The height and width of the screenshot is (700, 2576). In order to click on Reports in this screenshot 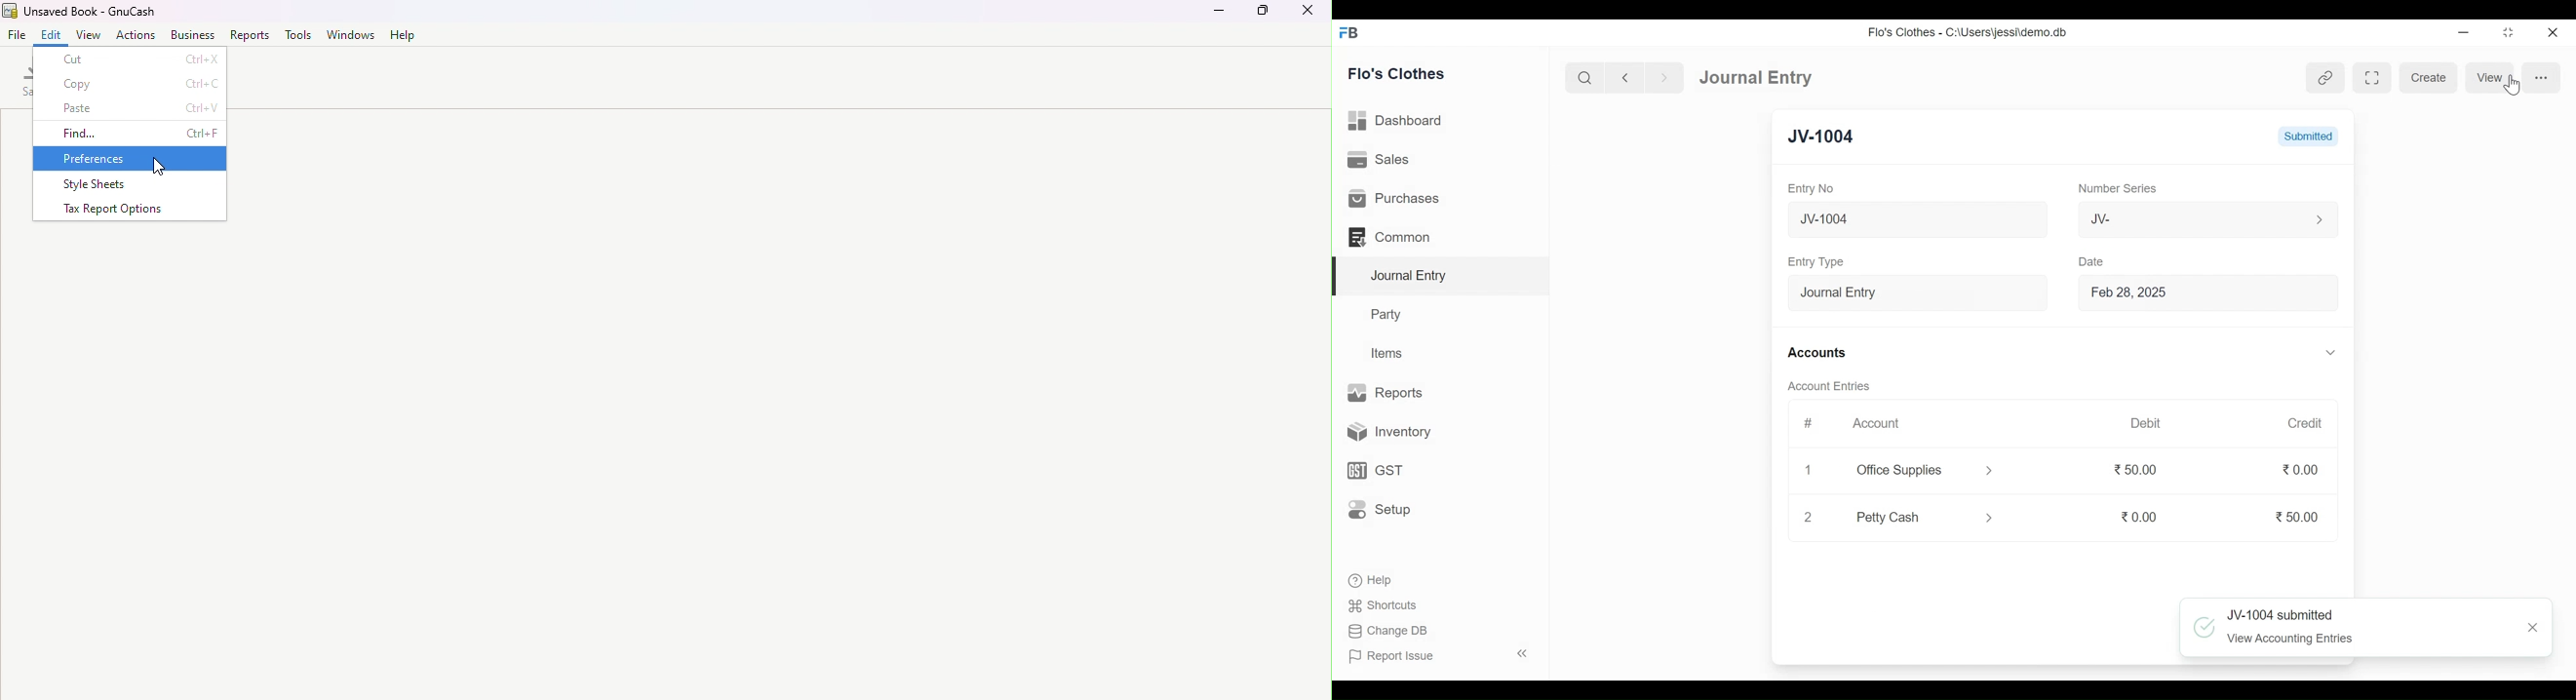, I will do `click(248, 35)`.